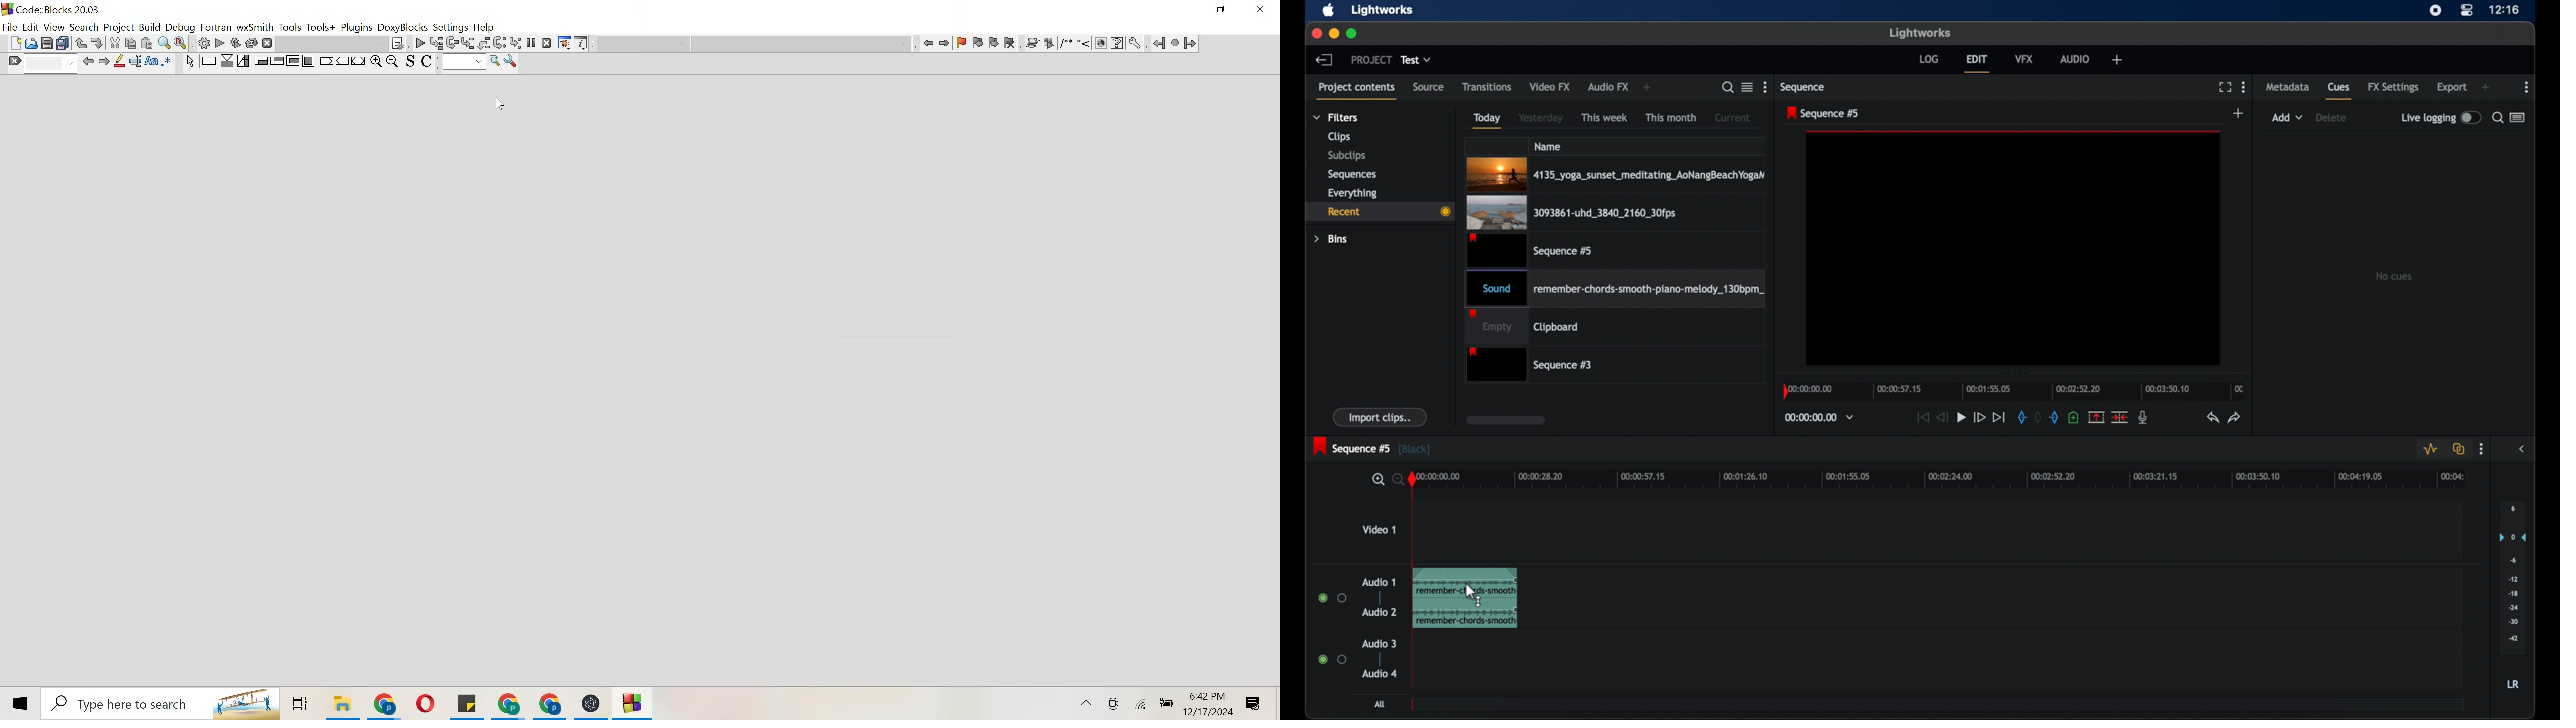 This screenshot has width=2576, height=728. What do you see at coordinates (260, 61) in the screenshot?
I see `Move to corners` at bounding box center [260, 61].